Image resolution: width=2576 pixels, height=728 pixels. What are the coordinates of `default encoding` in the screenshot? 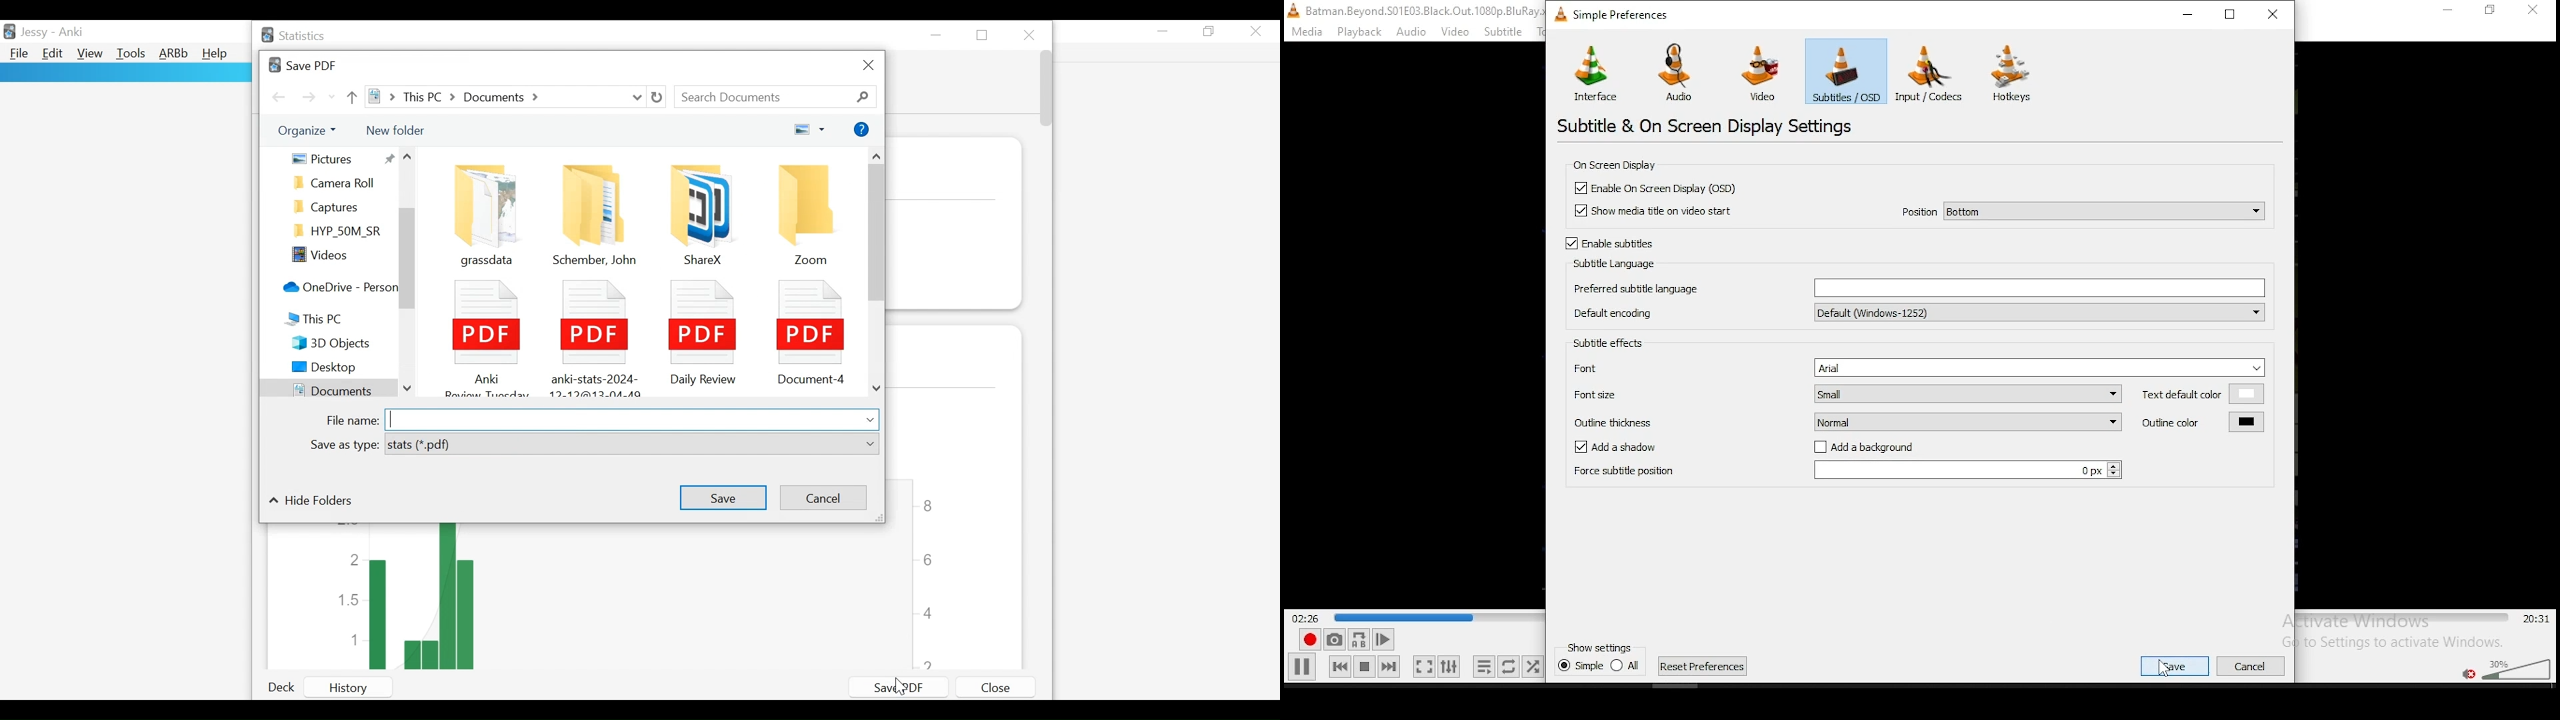 It's located at (1916, 312).